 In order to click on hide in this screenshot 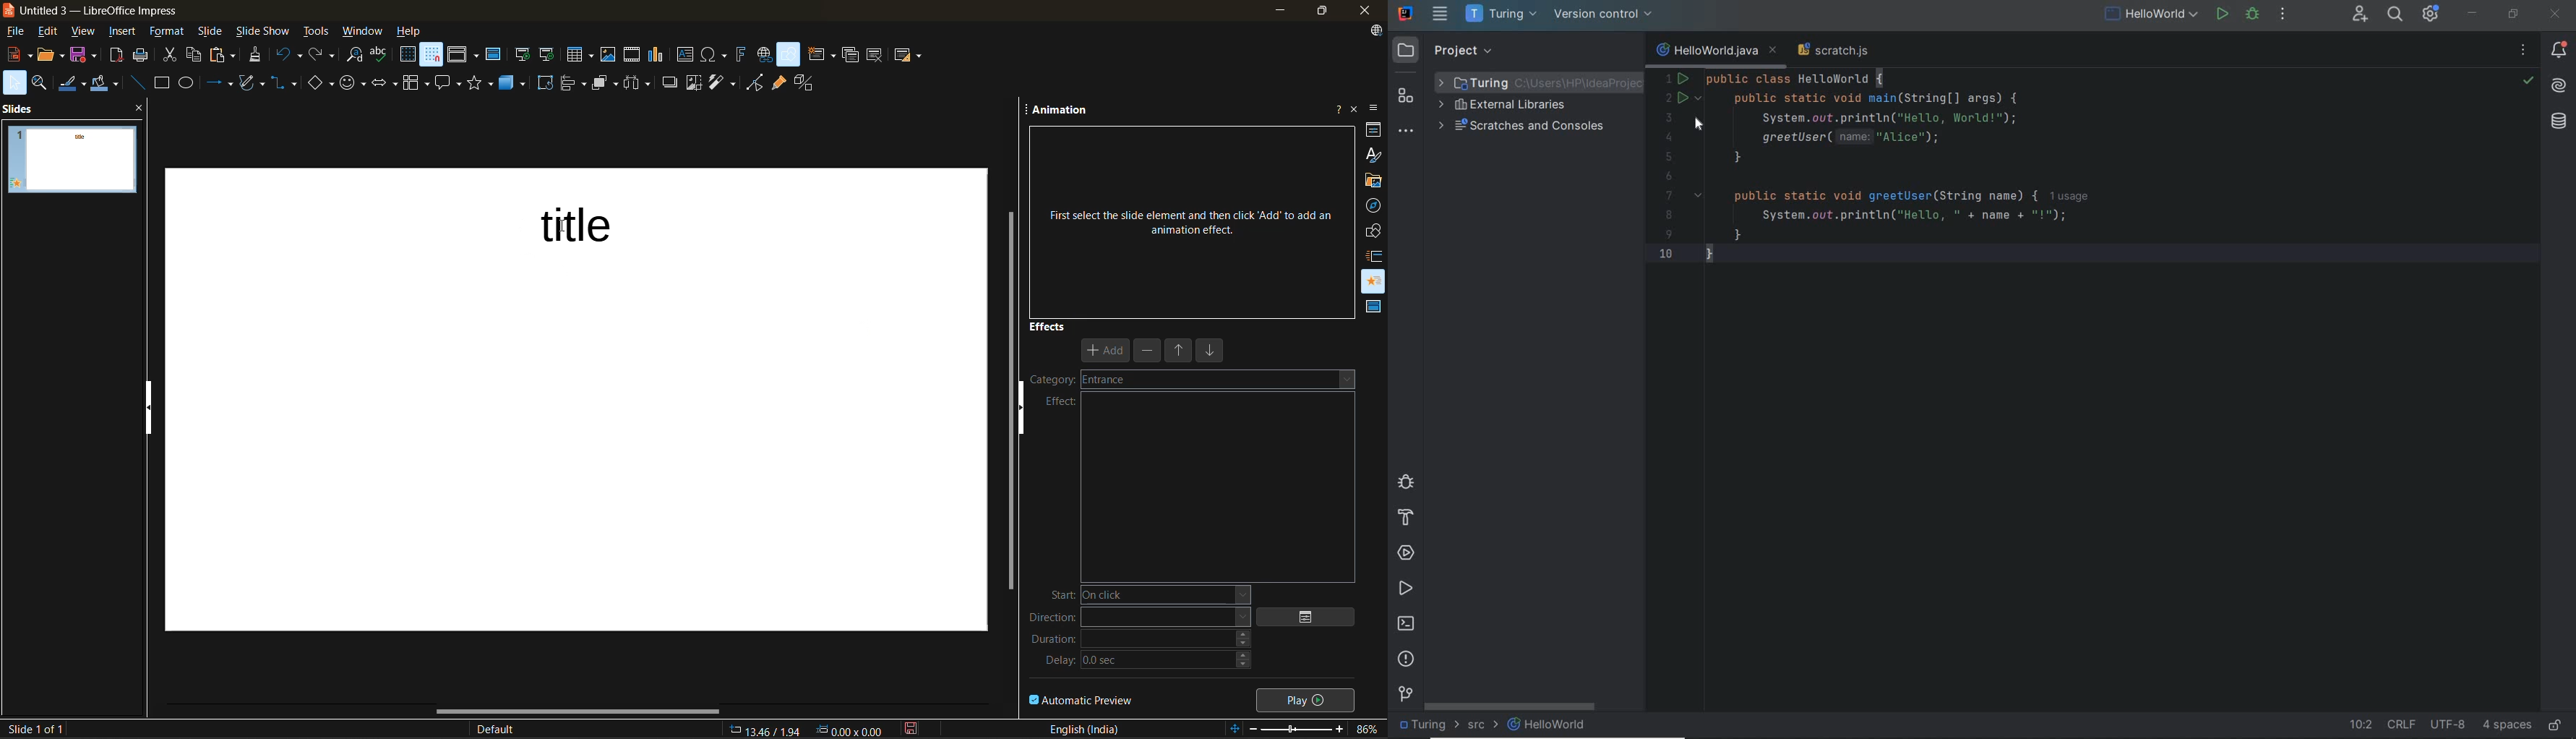, I will do `click(151, 407)`.